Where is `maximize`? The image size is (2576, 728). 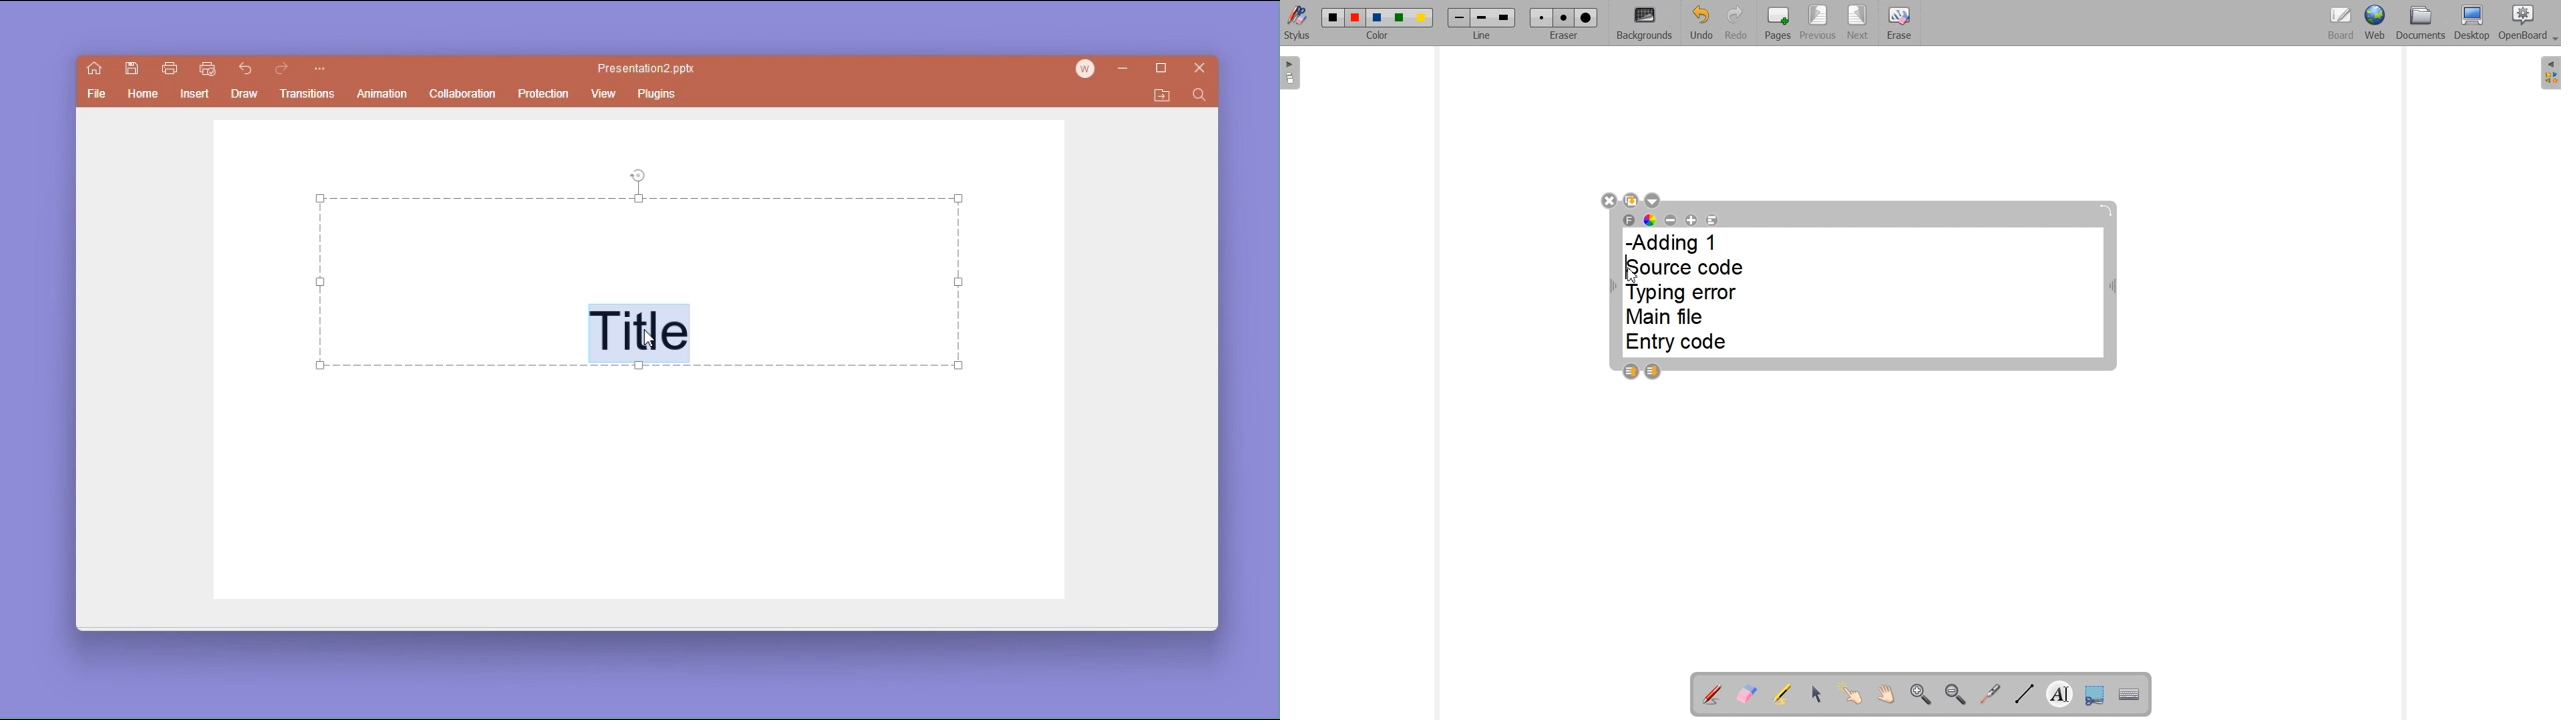
maximize is located at coordinates (1165, 69).